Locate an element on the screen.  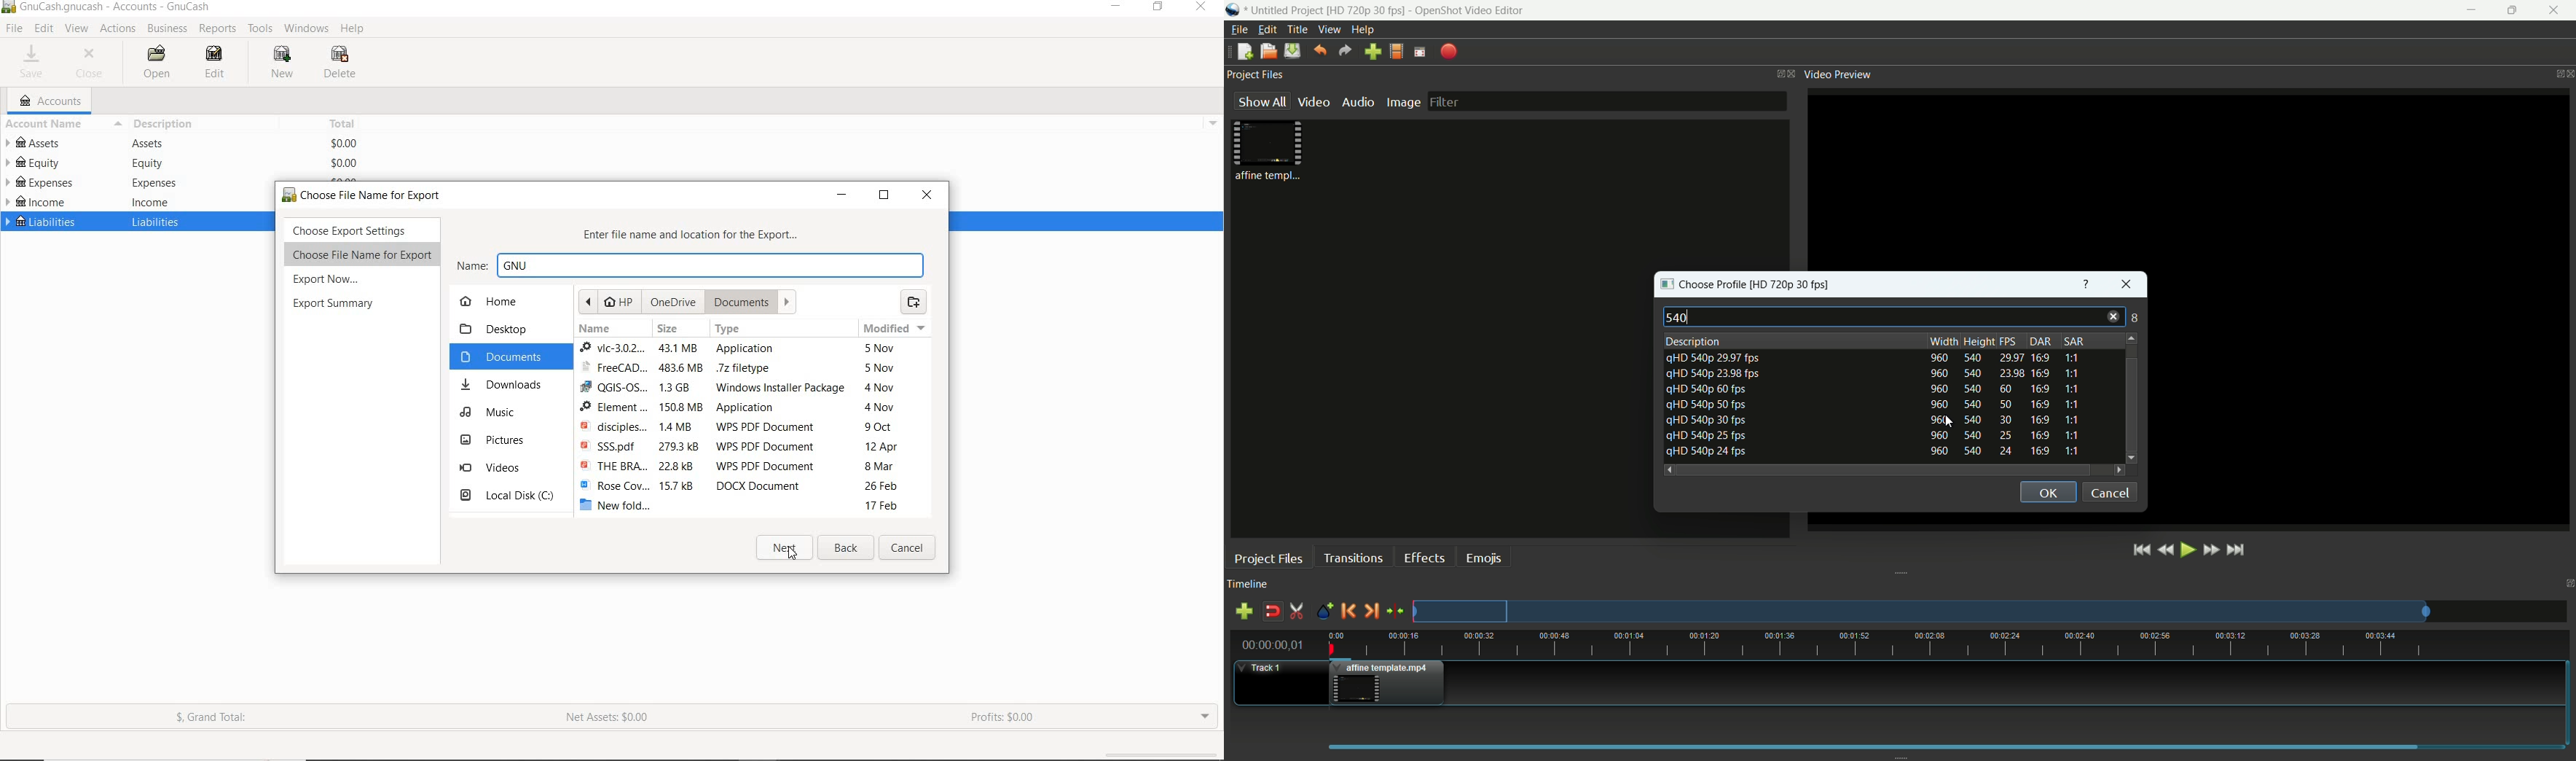
NET ASSETS is located at coordinates (610, 719).